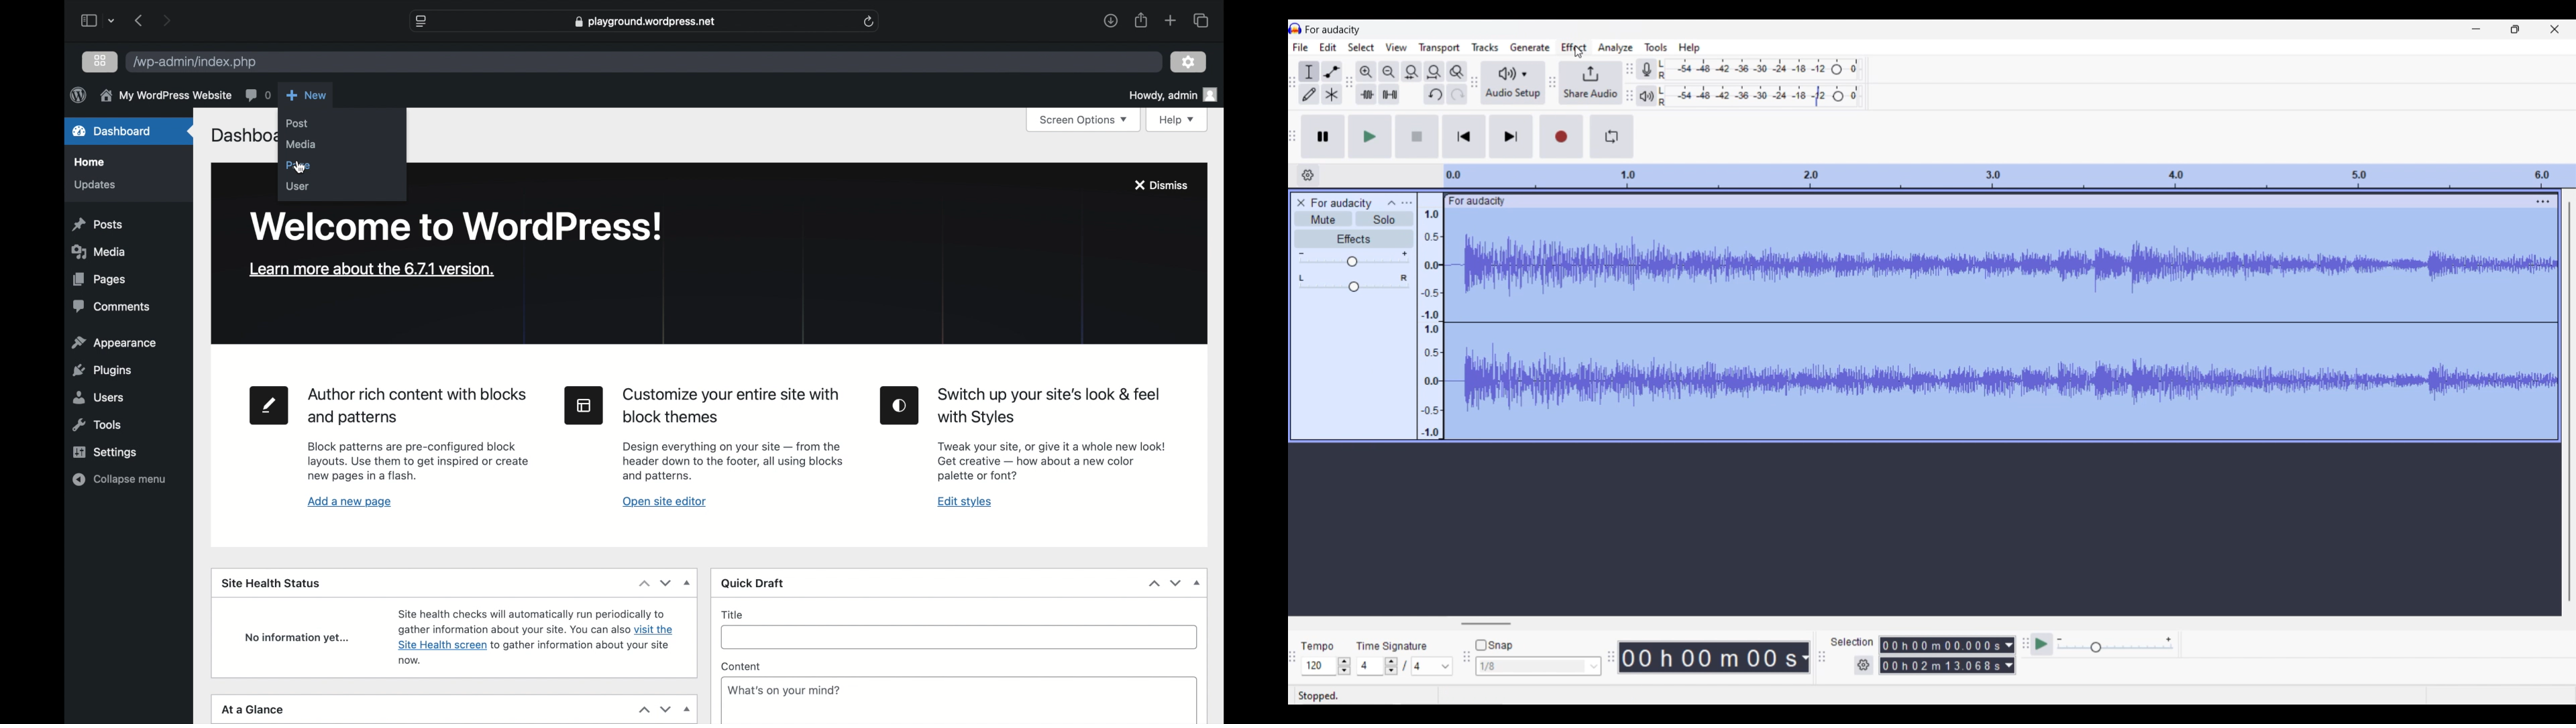 The width and height of the screenshot is (2576, 728). I want to click on comments, so click(113, 306).